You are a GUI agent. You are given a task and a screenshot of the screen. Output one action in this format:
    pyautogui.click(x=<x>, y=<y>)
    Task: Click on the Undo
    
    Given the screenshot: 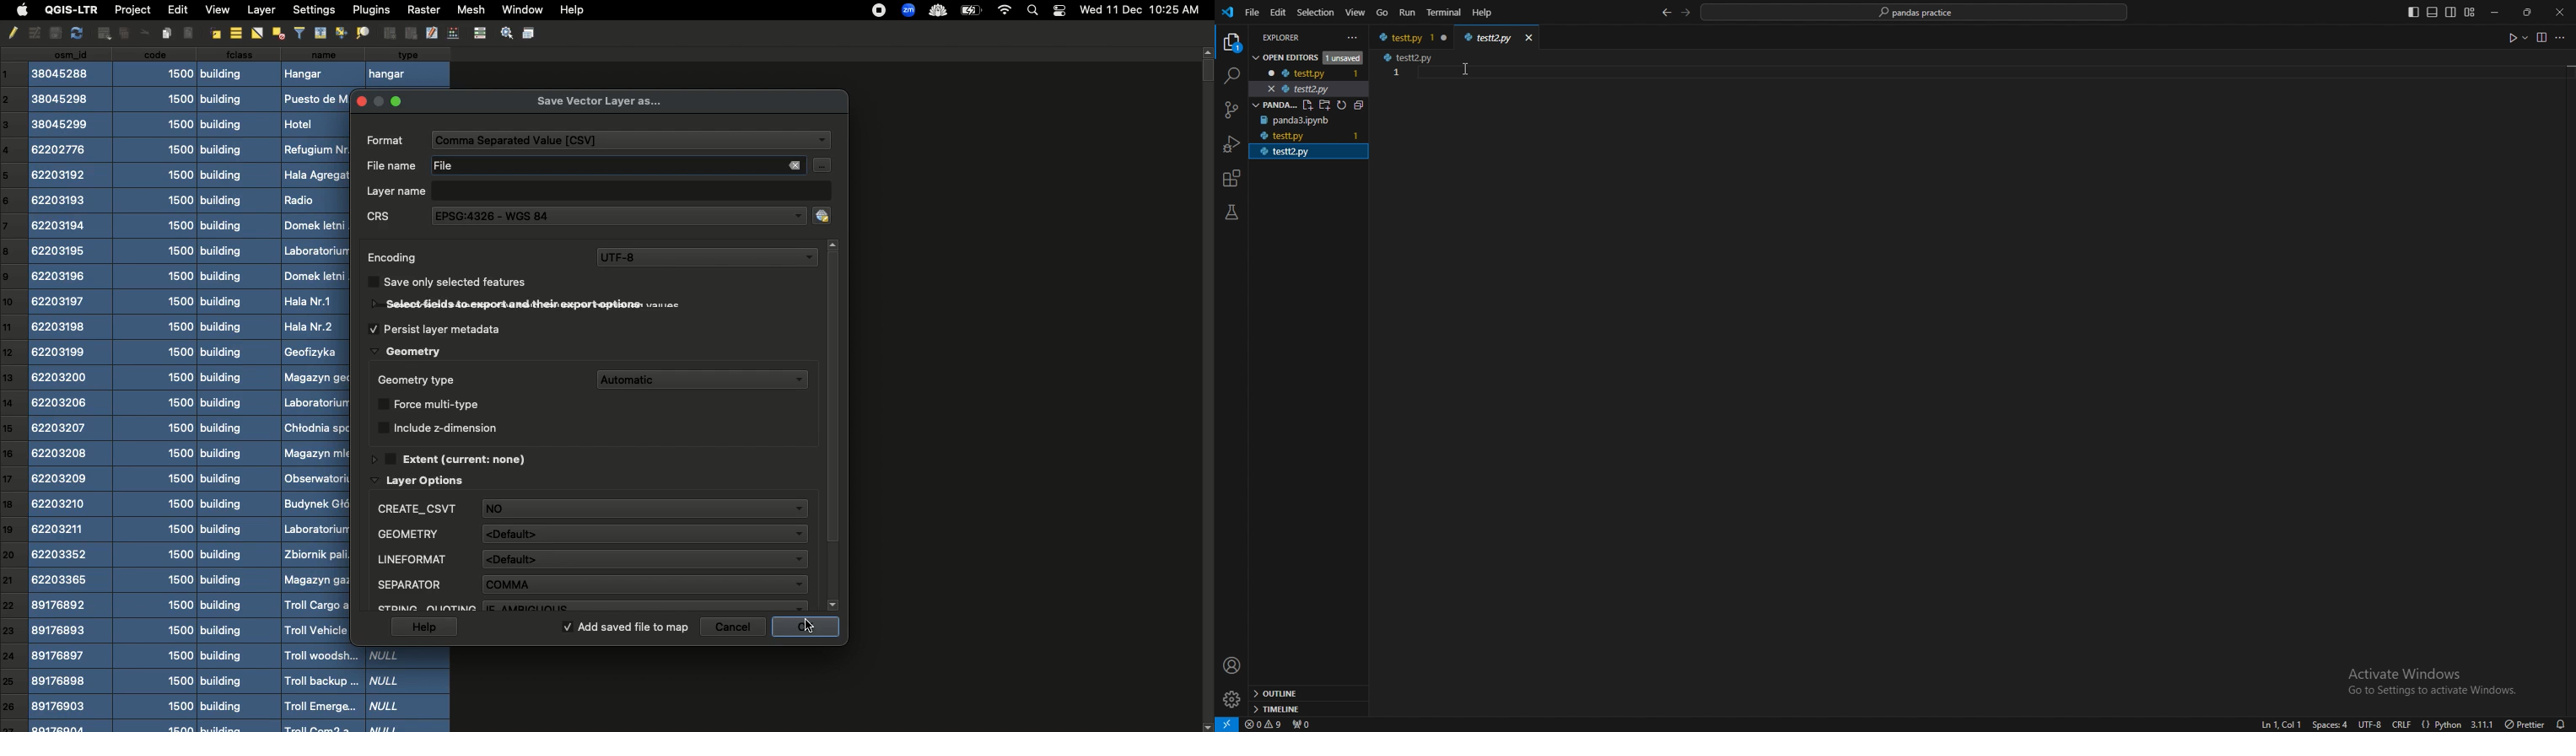 What is the action you would take?
    pyautogui.click(x=33, y=34)
    